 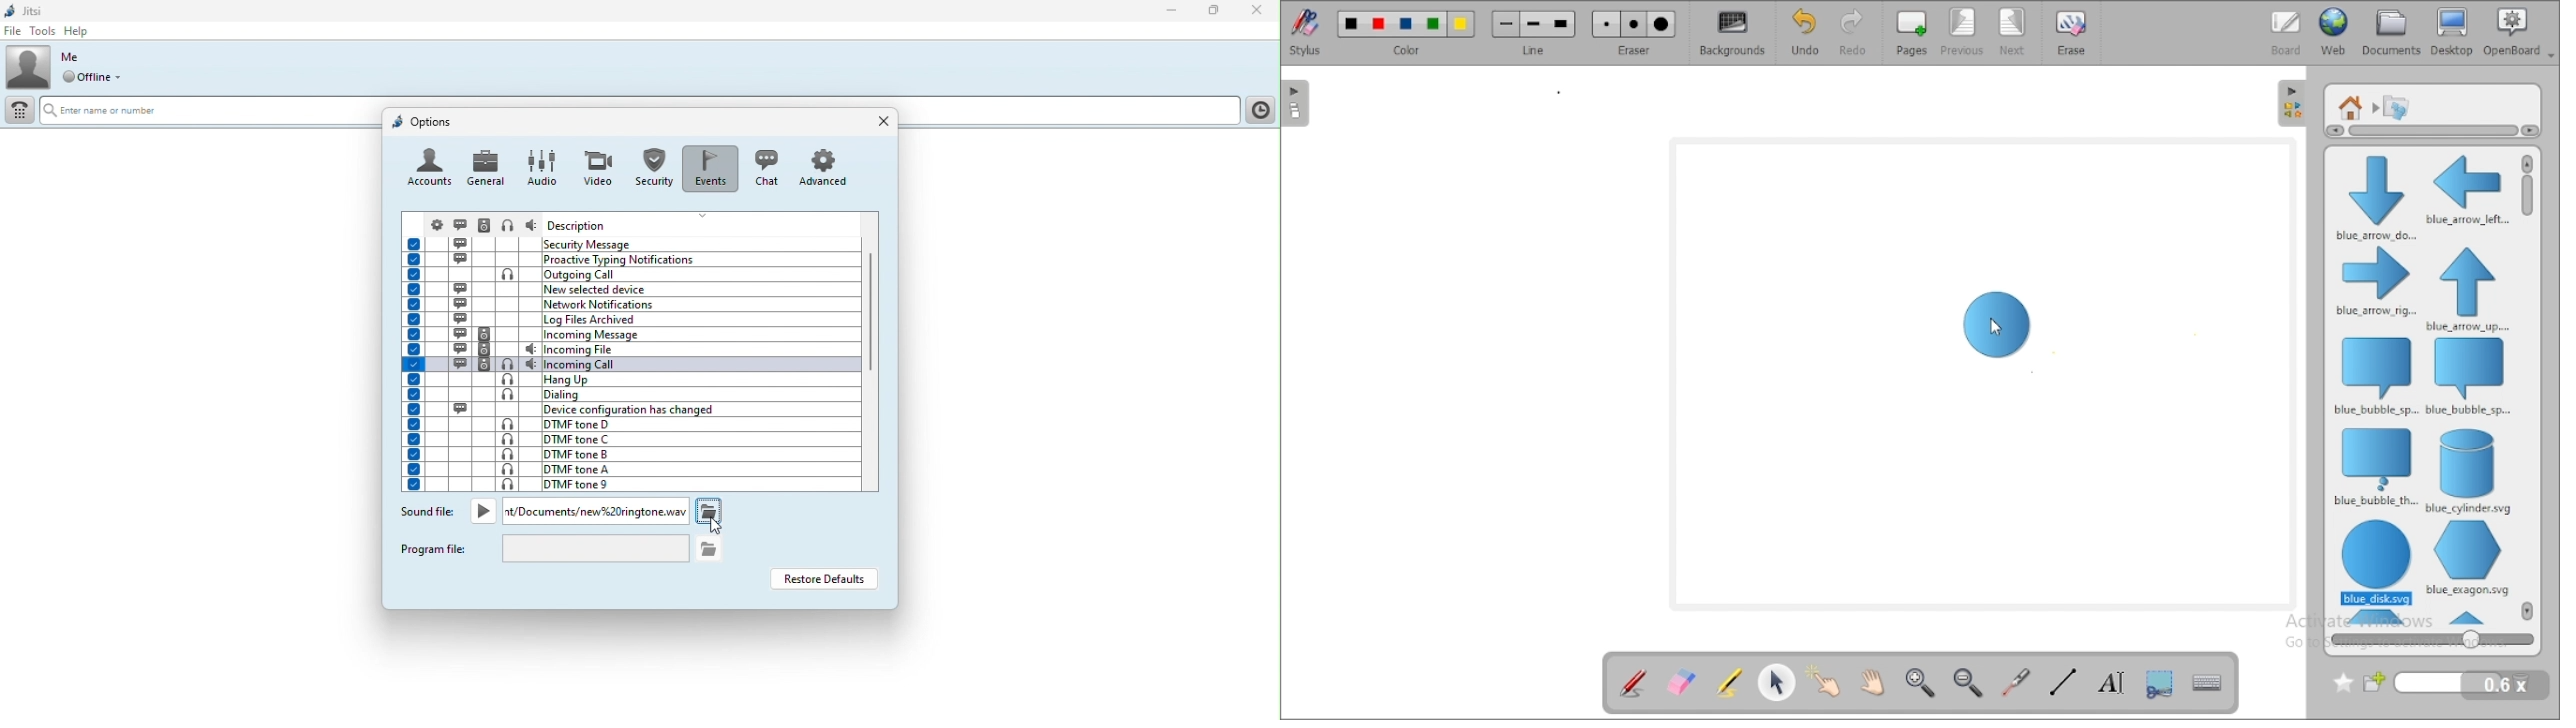 What do you see at coordinates (1728, 681) in the screenshot?
I see `highlight` at bounding box center [1728, 681].